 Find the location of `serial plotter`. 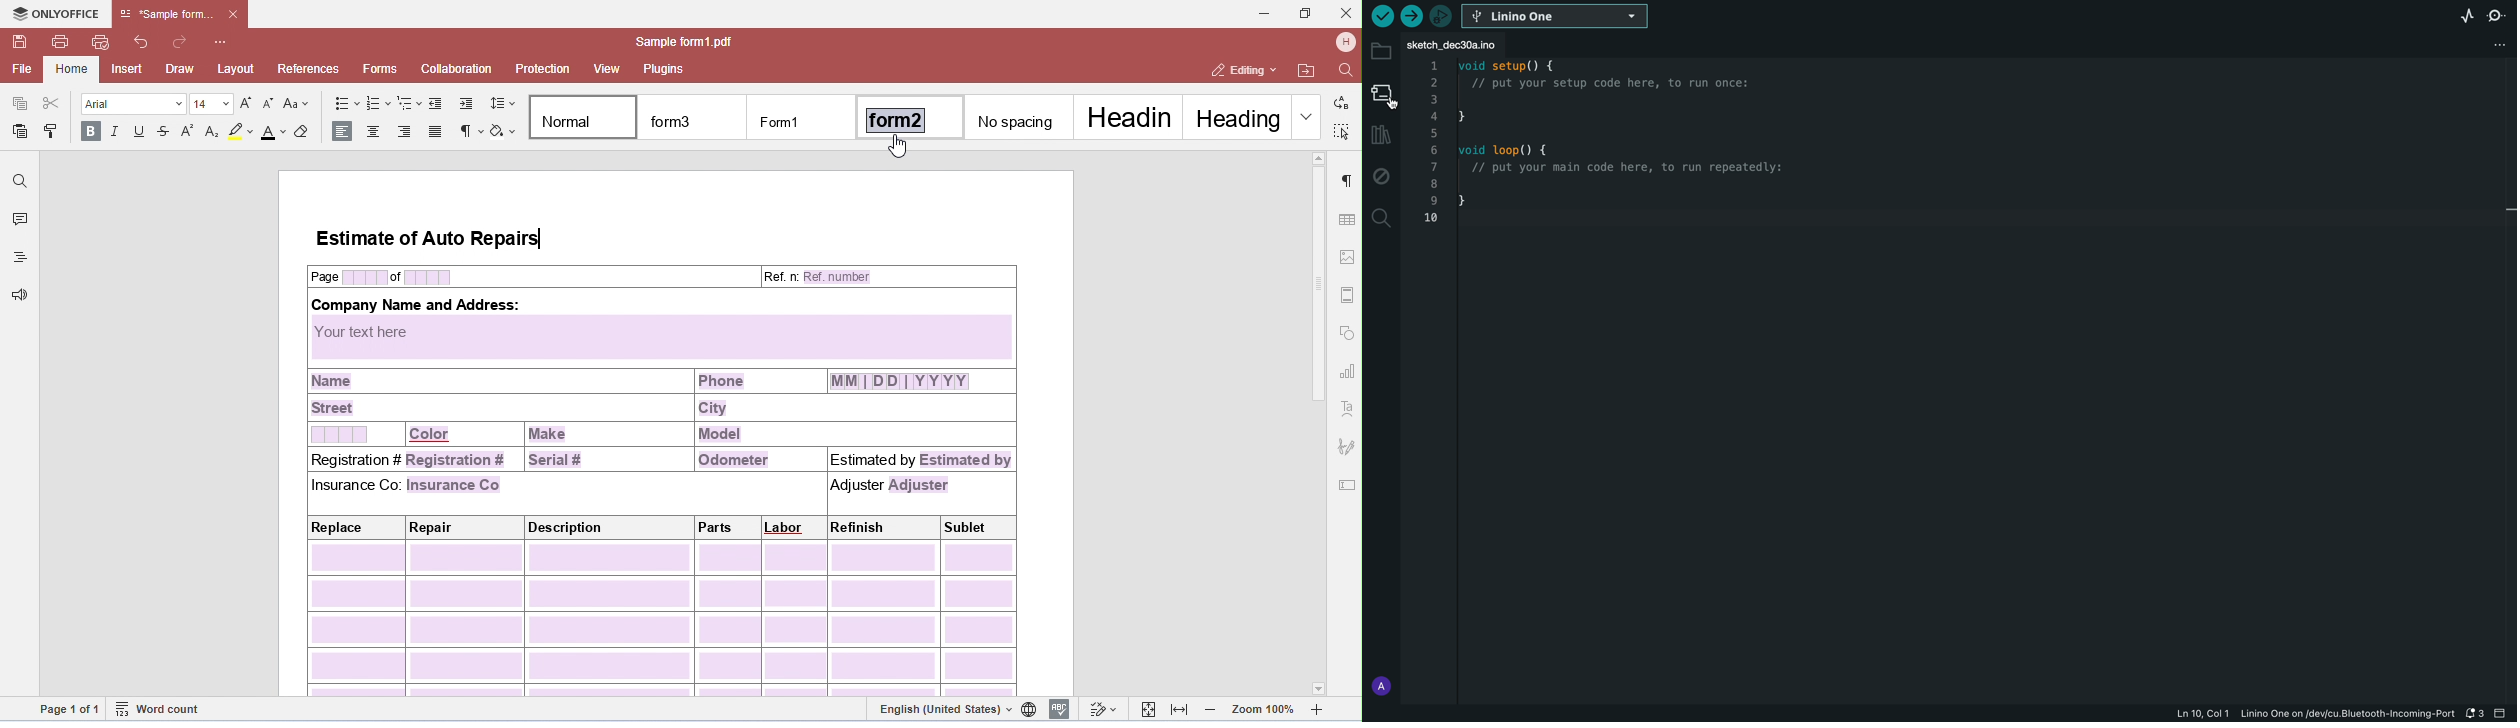

serial plotter is located at coordinates (2462, 14).